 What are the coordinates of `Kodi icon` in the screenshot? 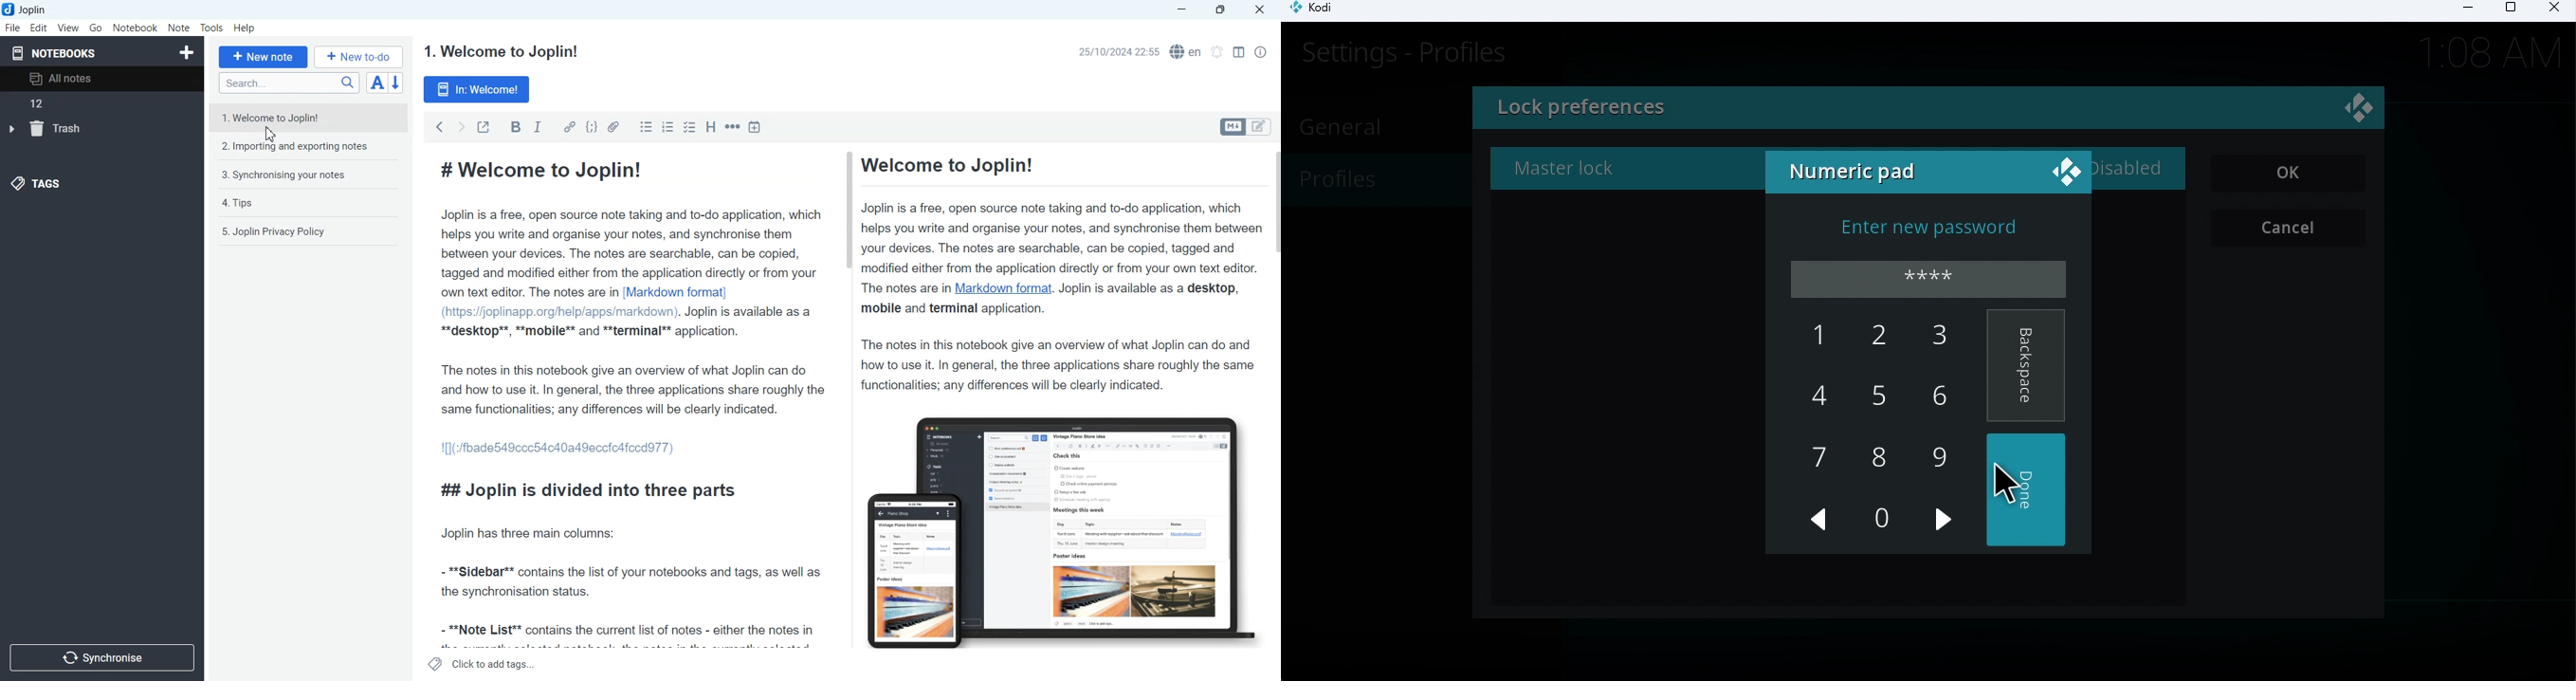 It's located at (1321, 11).